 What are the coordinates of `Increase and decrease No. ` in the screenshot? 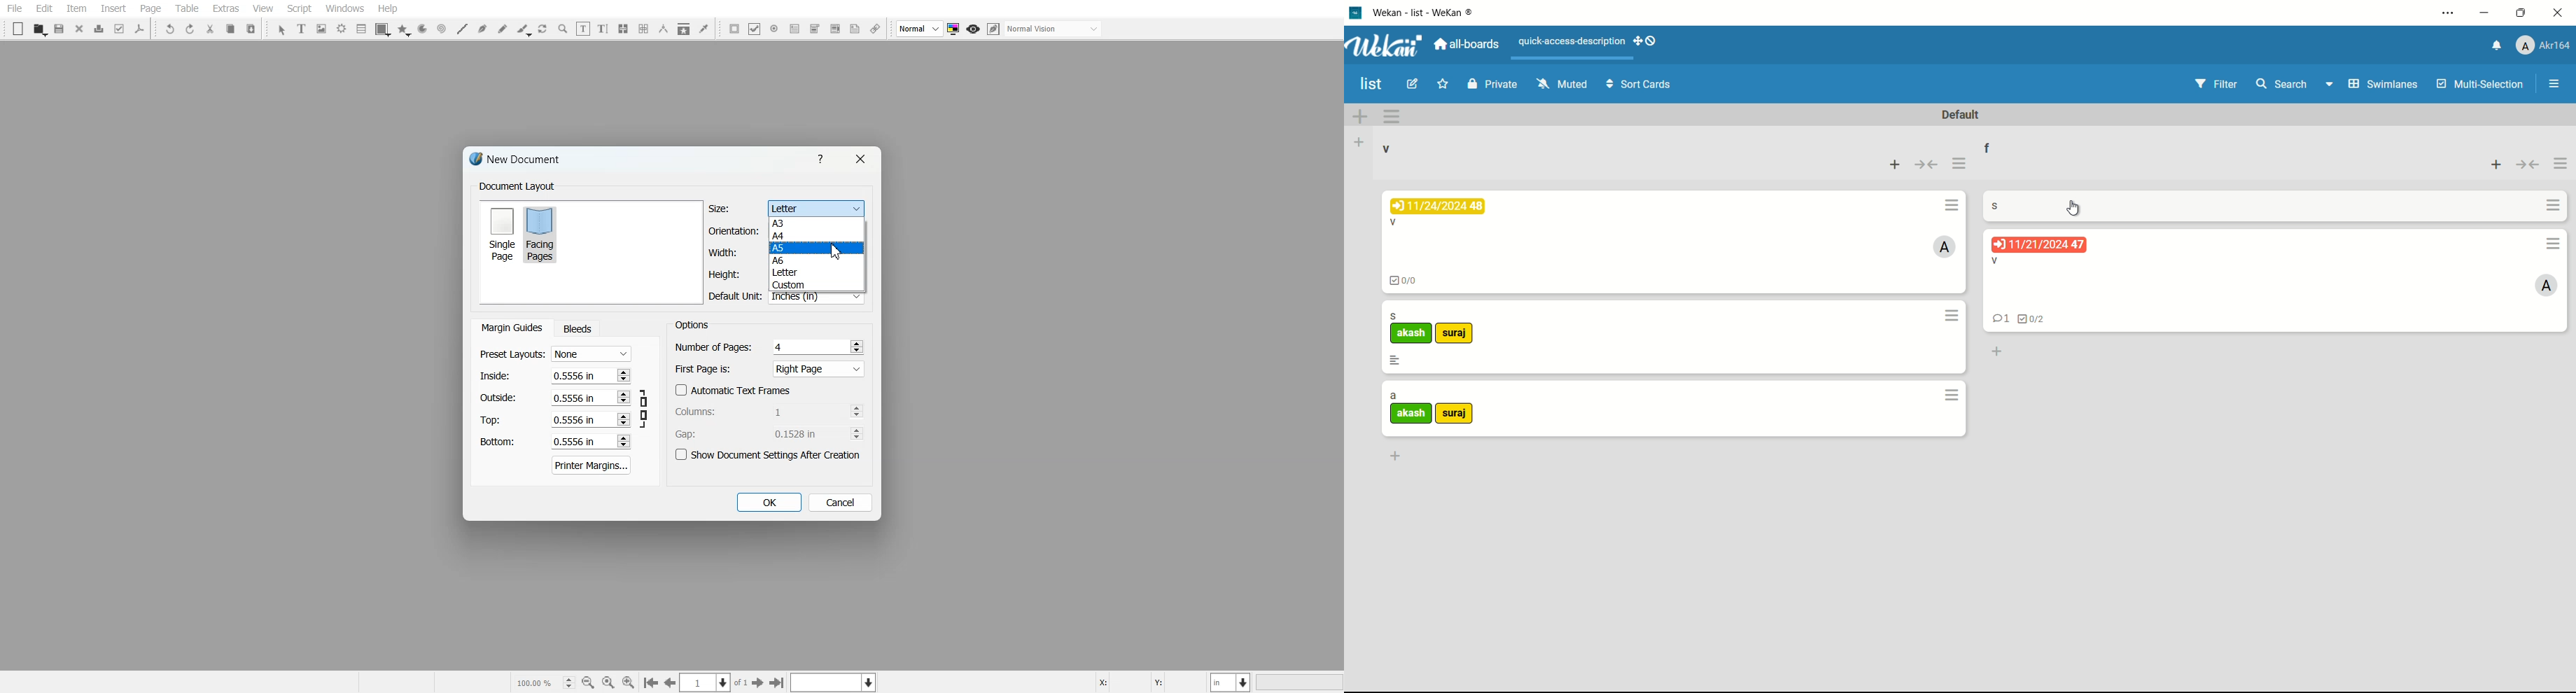 It's located at (856, 411).